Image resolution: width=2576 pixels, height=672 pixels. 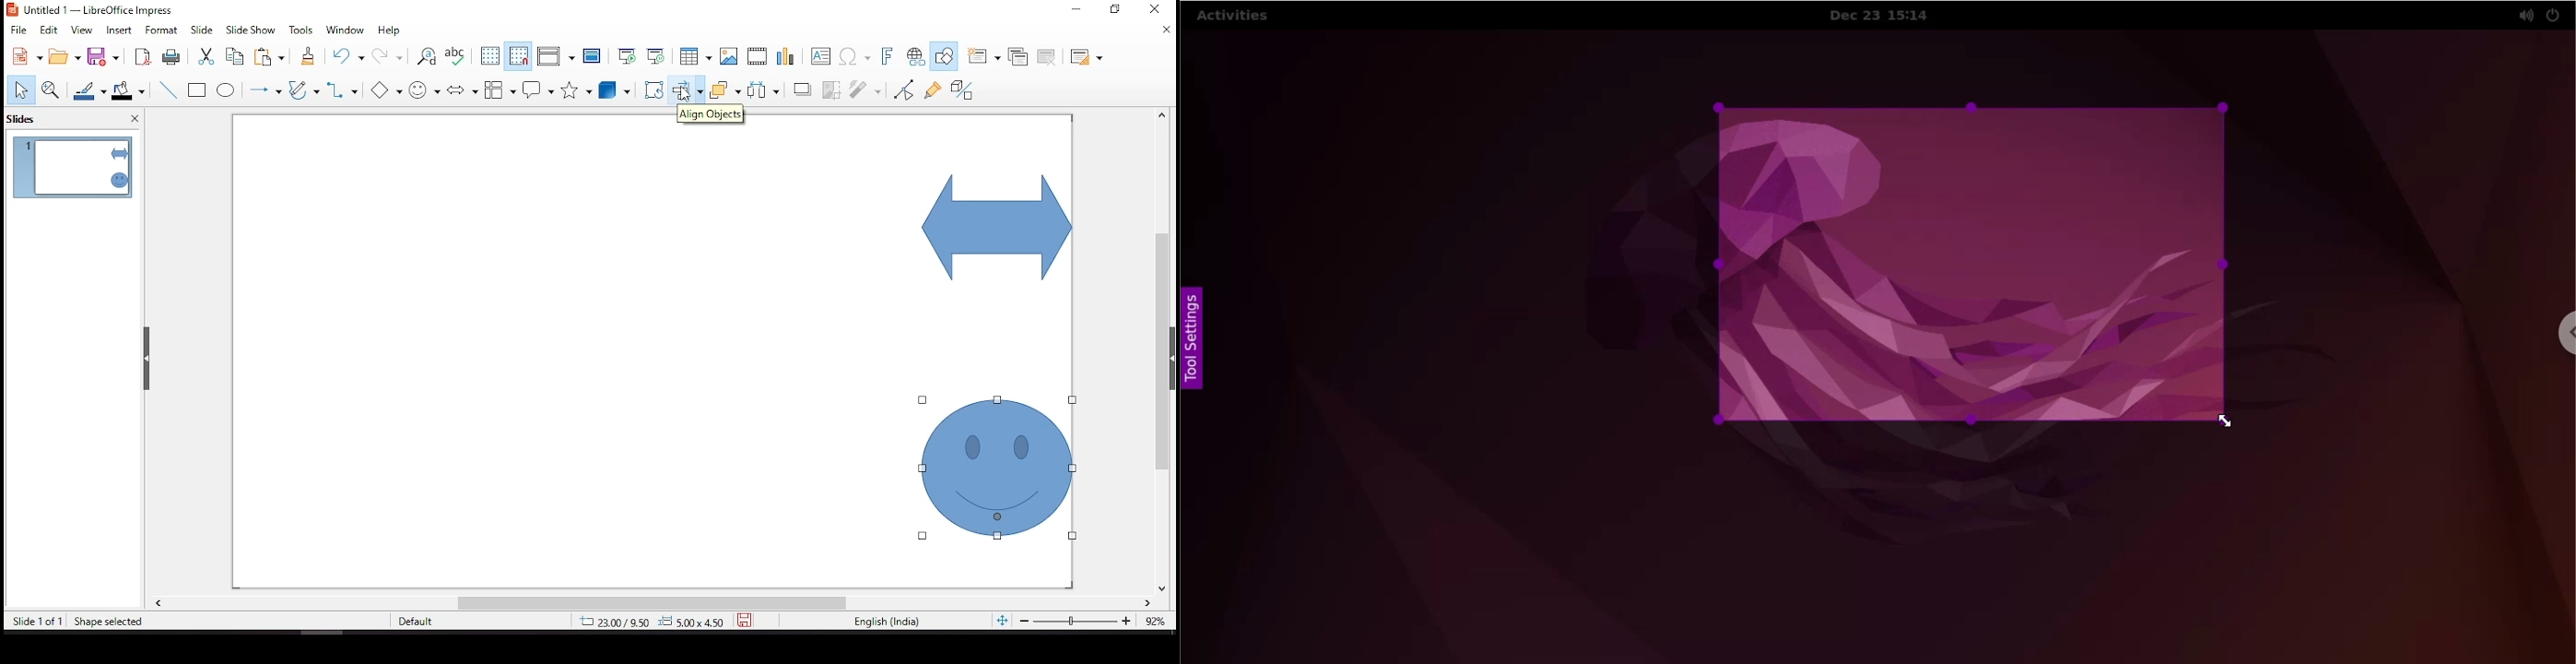 I want to click on basic shapes, so click(x=386, y=90).